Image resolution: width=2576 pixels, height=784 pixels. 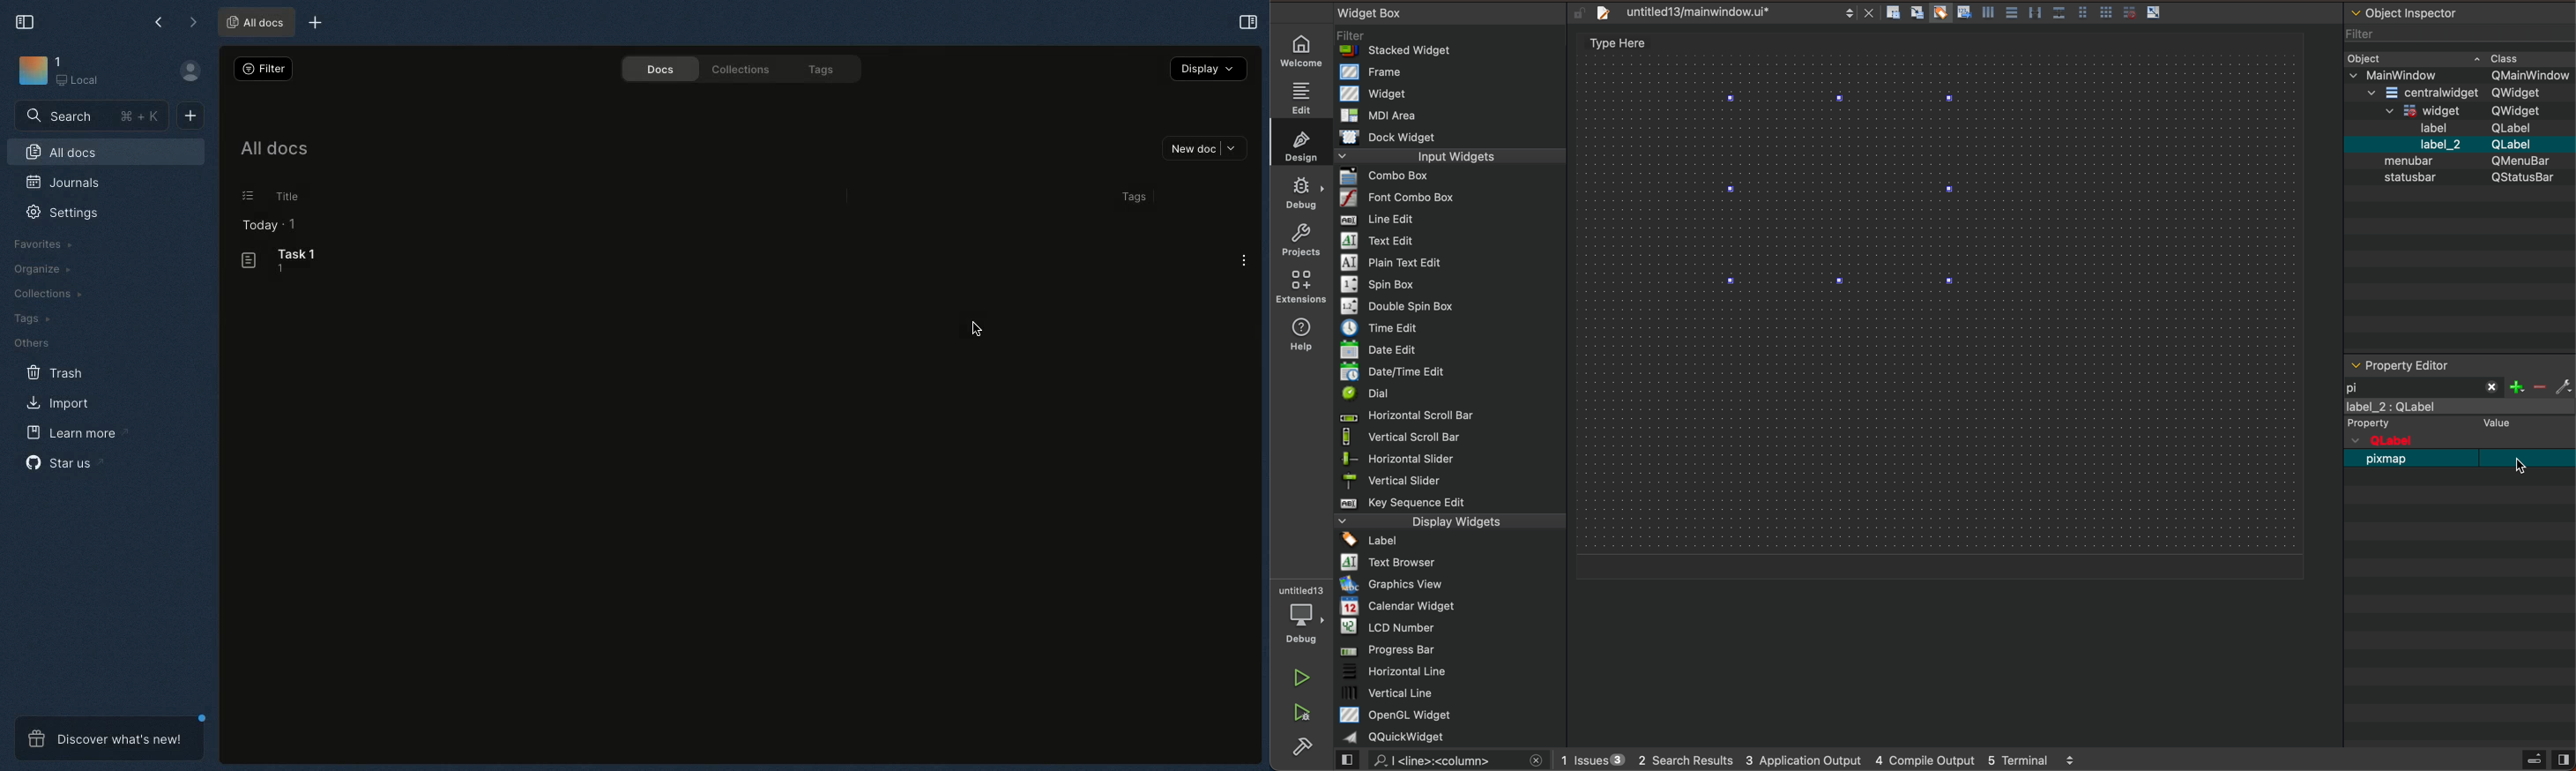 What do you see at coordinates (1731, 15) in the screenshot?
I see `file tab` at bounding box center [1731, 15].